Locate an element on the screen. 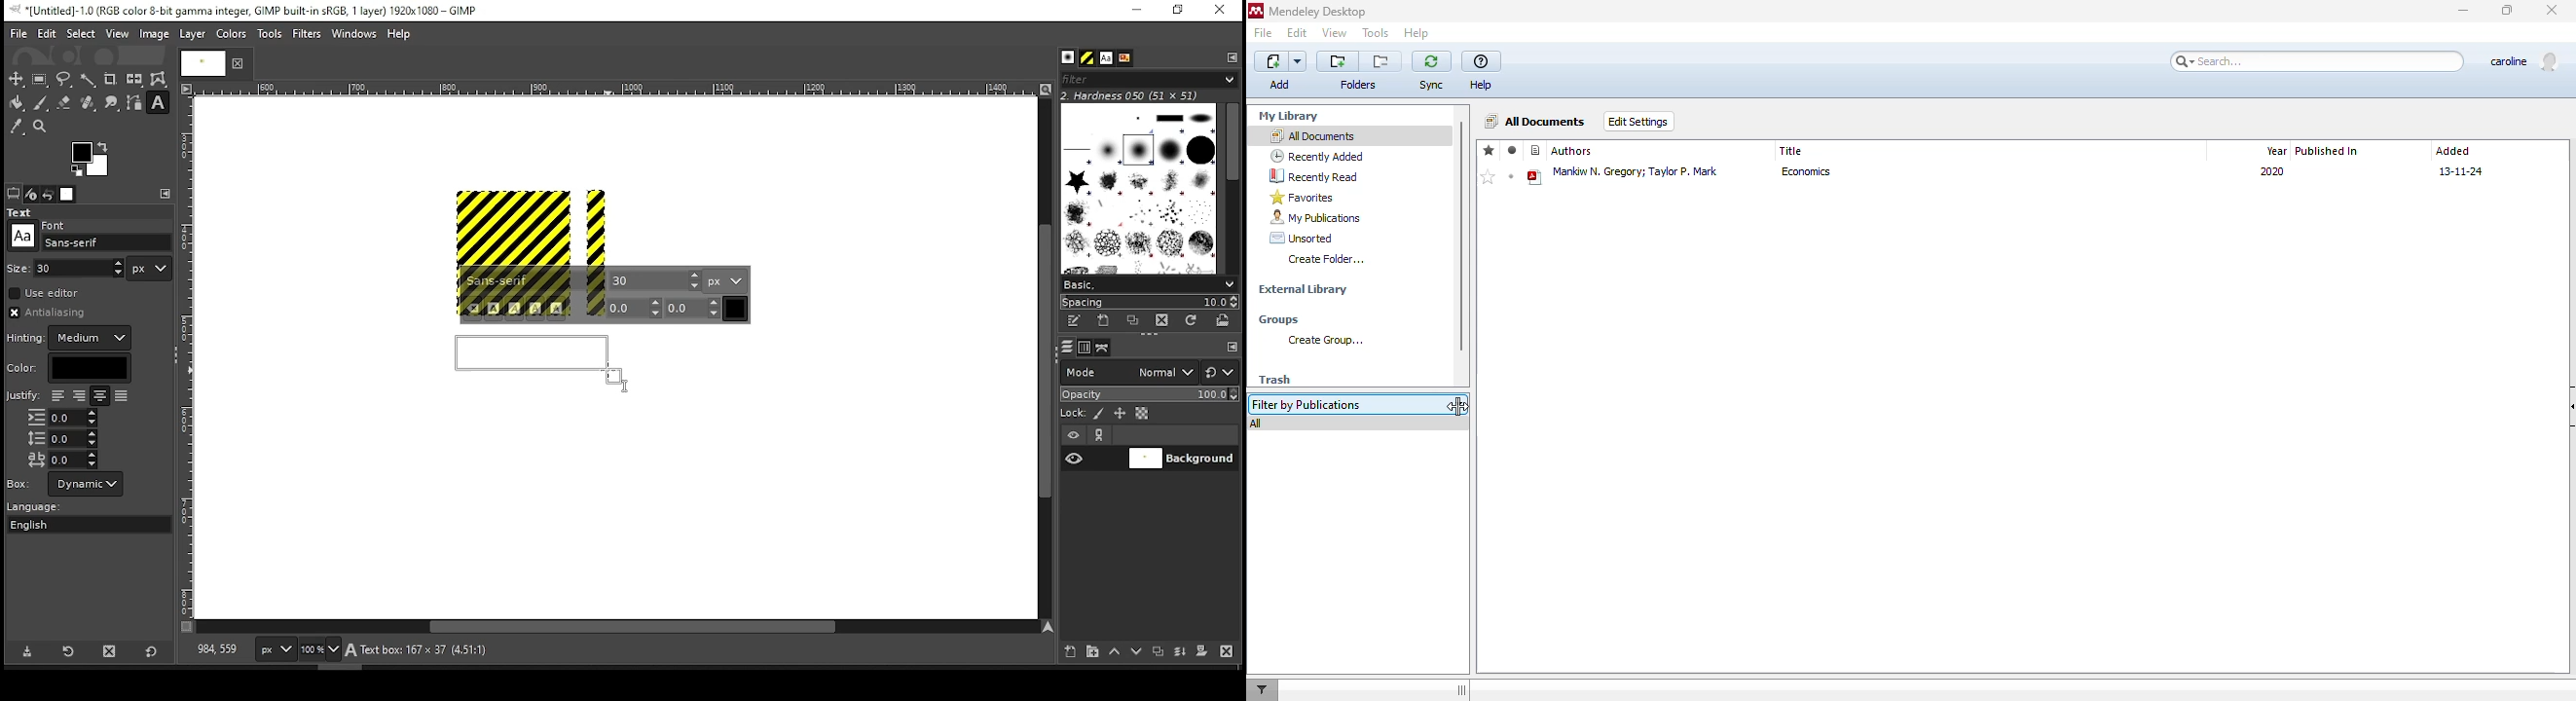 The width and height of the screenshot is (2576, 728). new layer group   is located at coordinates (1091, 651).